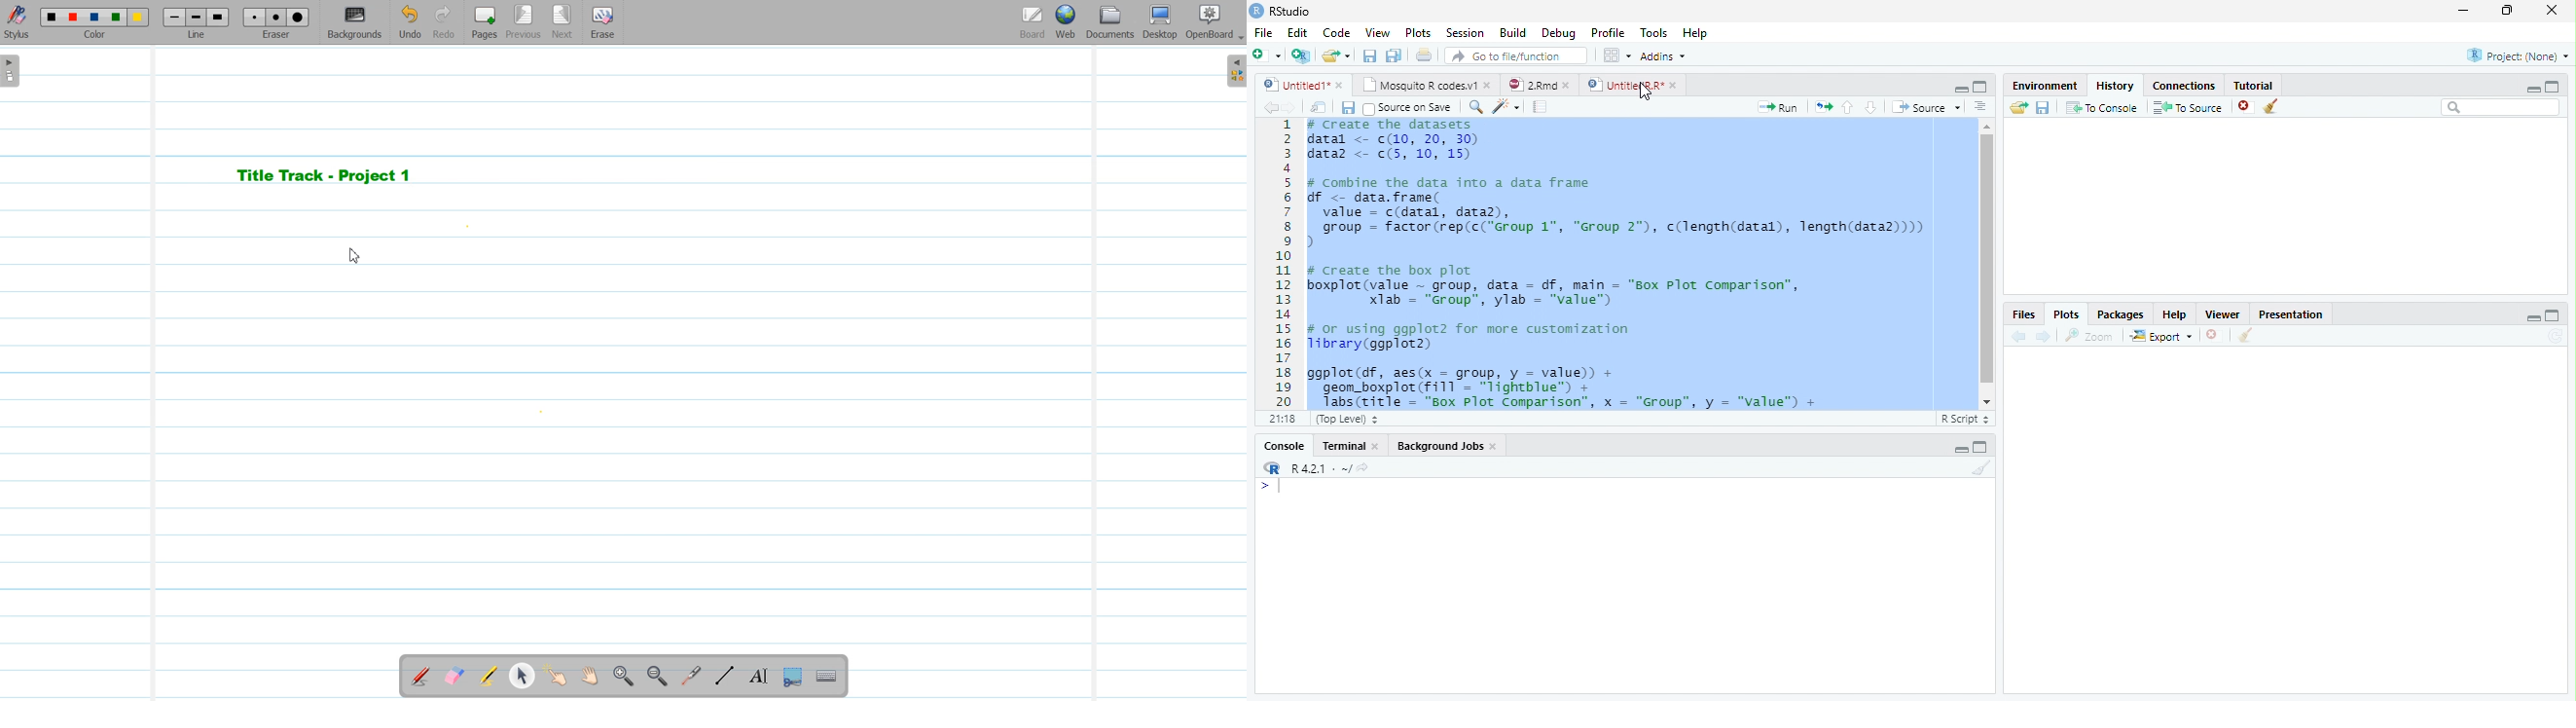 The height and width of the screenshot is (728, 2576). I want to click on File, so click(1263, 32).